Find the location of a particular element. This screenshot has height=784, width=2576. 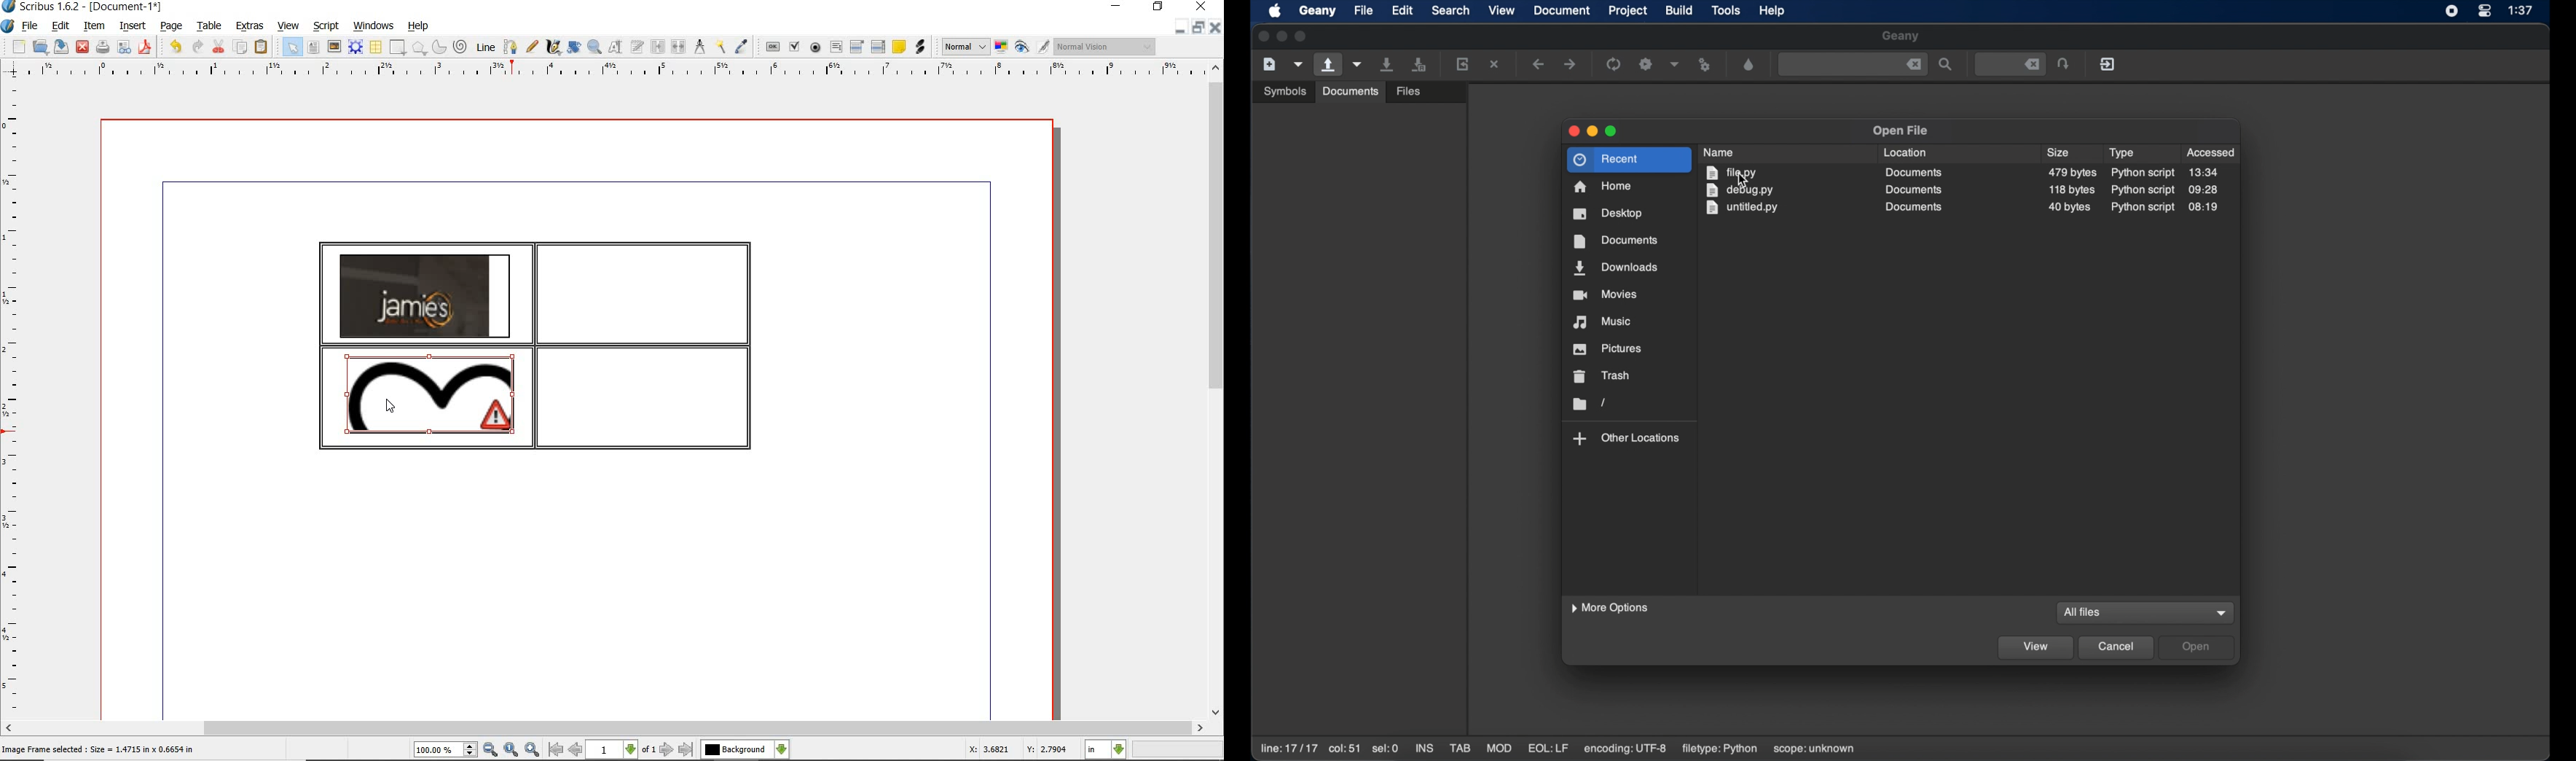

ruler is located at coordinates (619, 70).